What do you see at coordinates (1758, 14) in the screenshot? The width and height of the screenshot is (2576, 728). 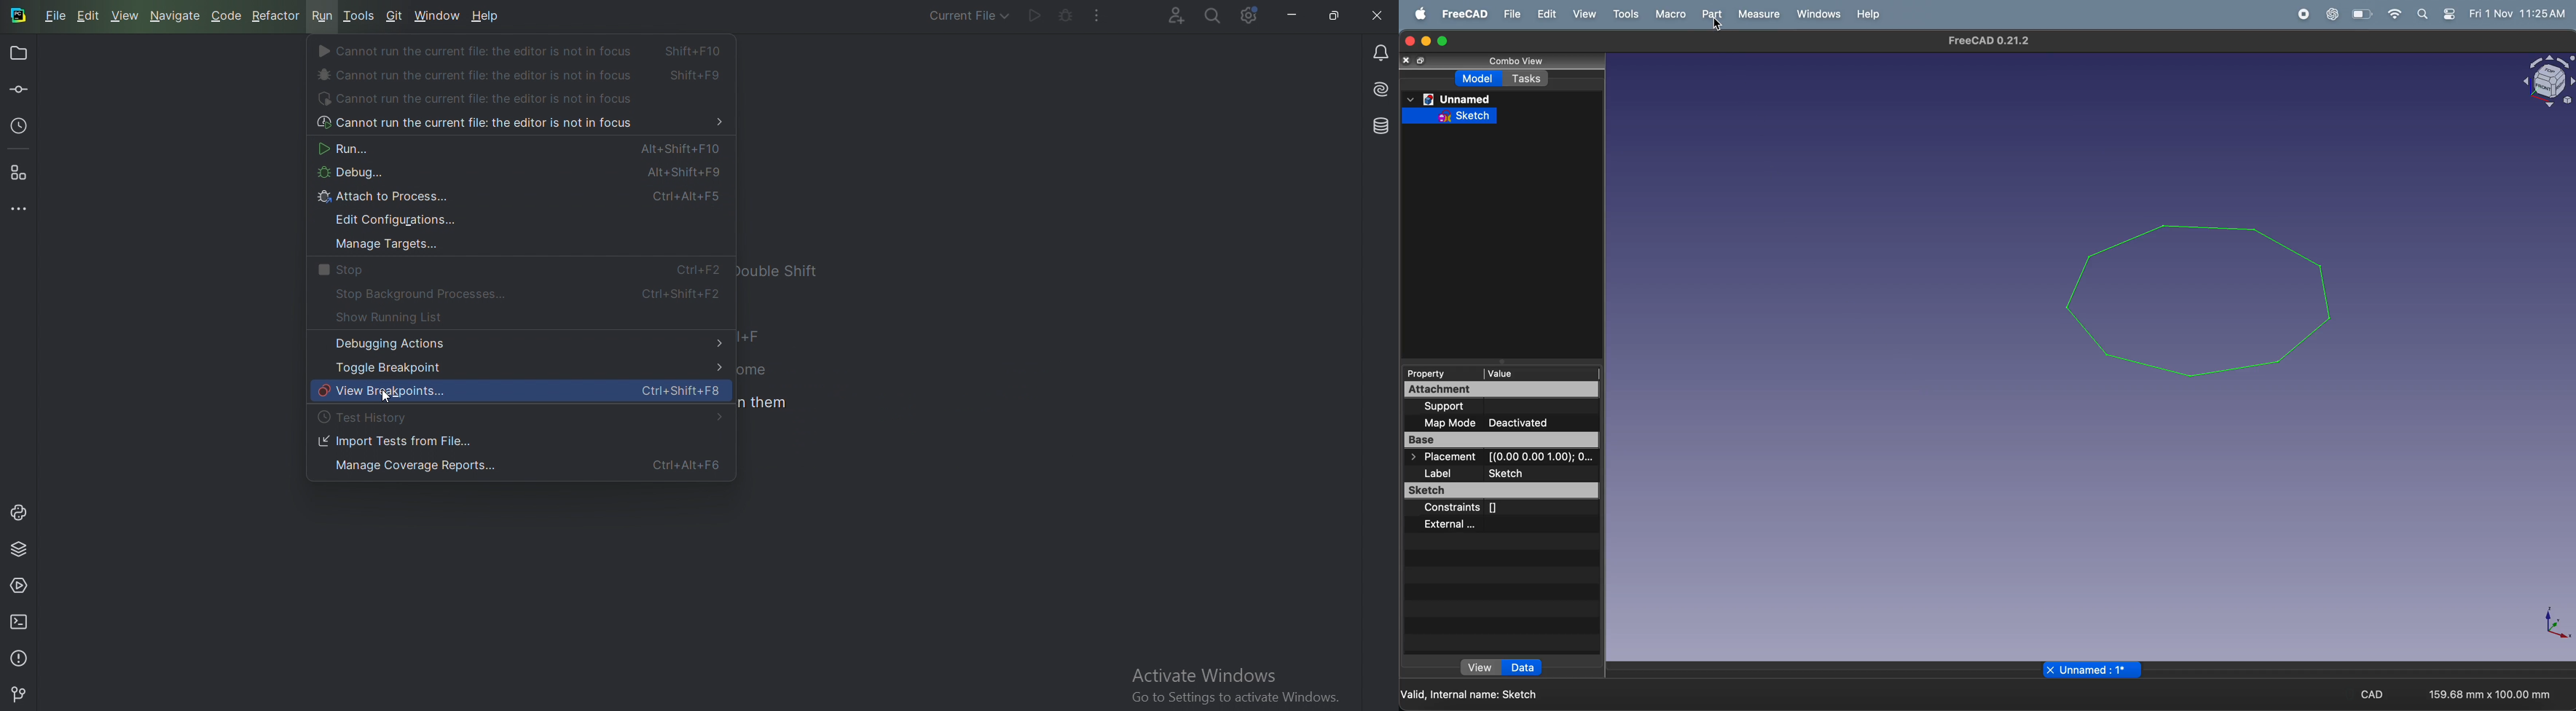 I see `measure` at bounding box center [1758, 14].